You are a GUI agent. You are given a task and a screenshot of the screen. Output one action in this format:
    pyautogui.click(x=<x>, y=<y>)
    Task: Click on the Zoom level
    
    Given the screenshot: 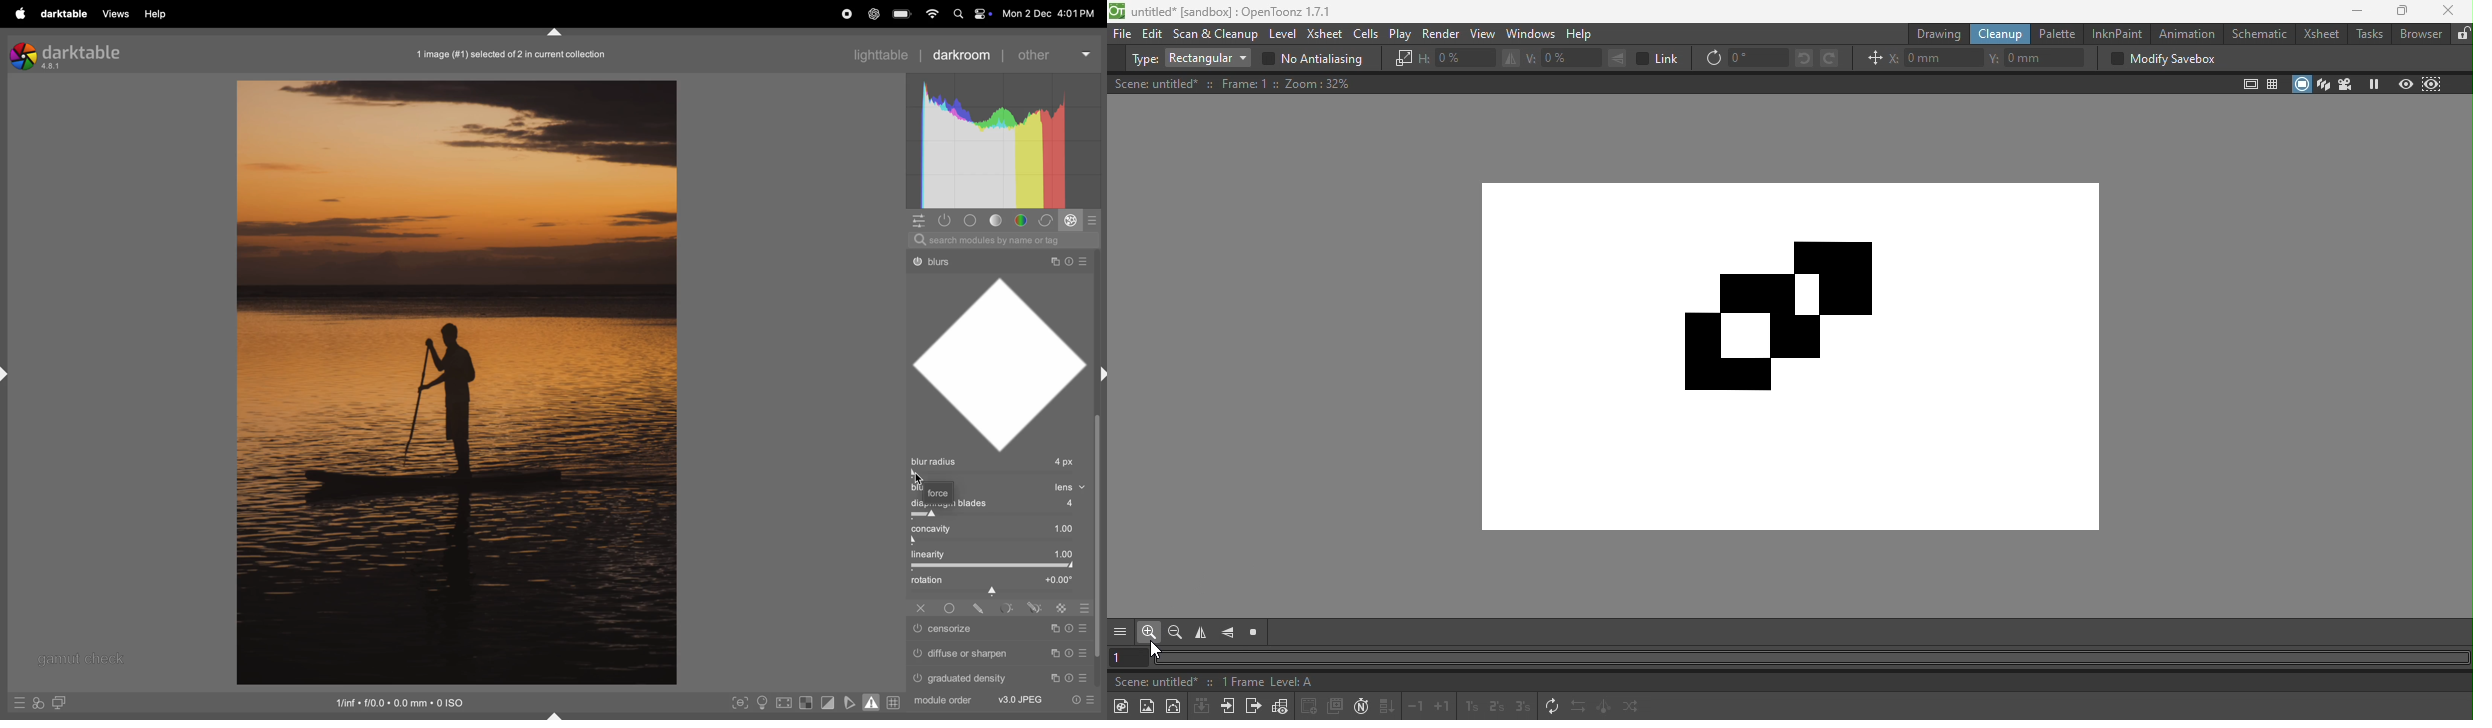 What is the action you would take?
    pyautogui.click(x=1319, y=84)
    